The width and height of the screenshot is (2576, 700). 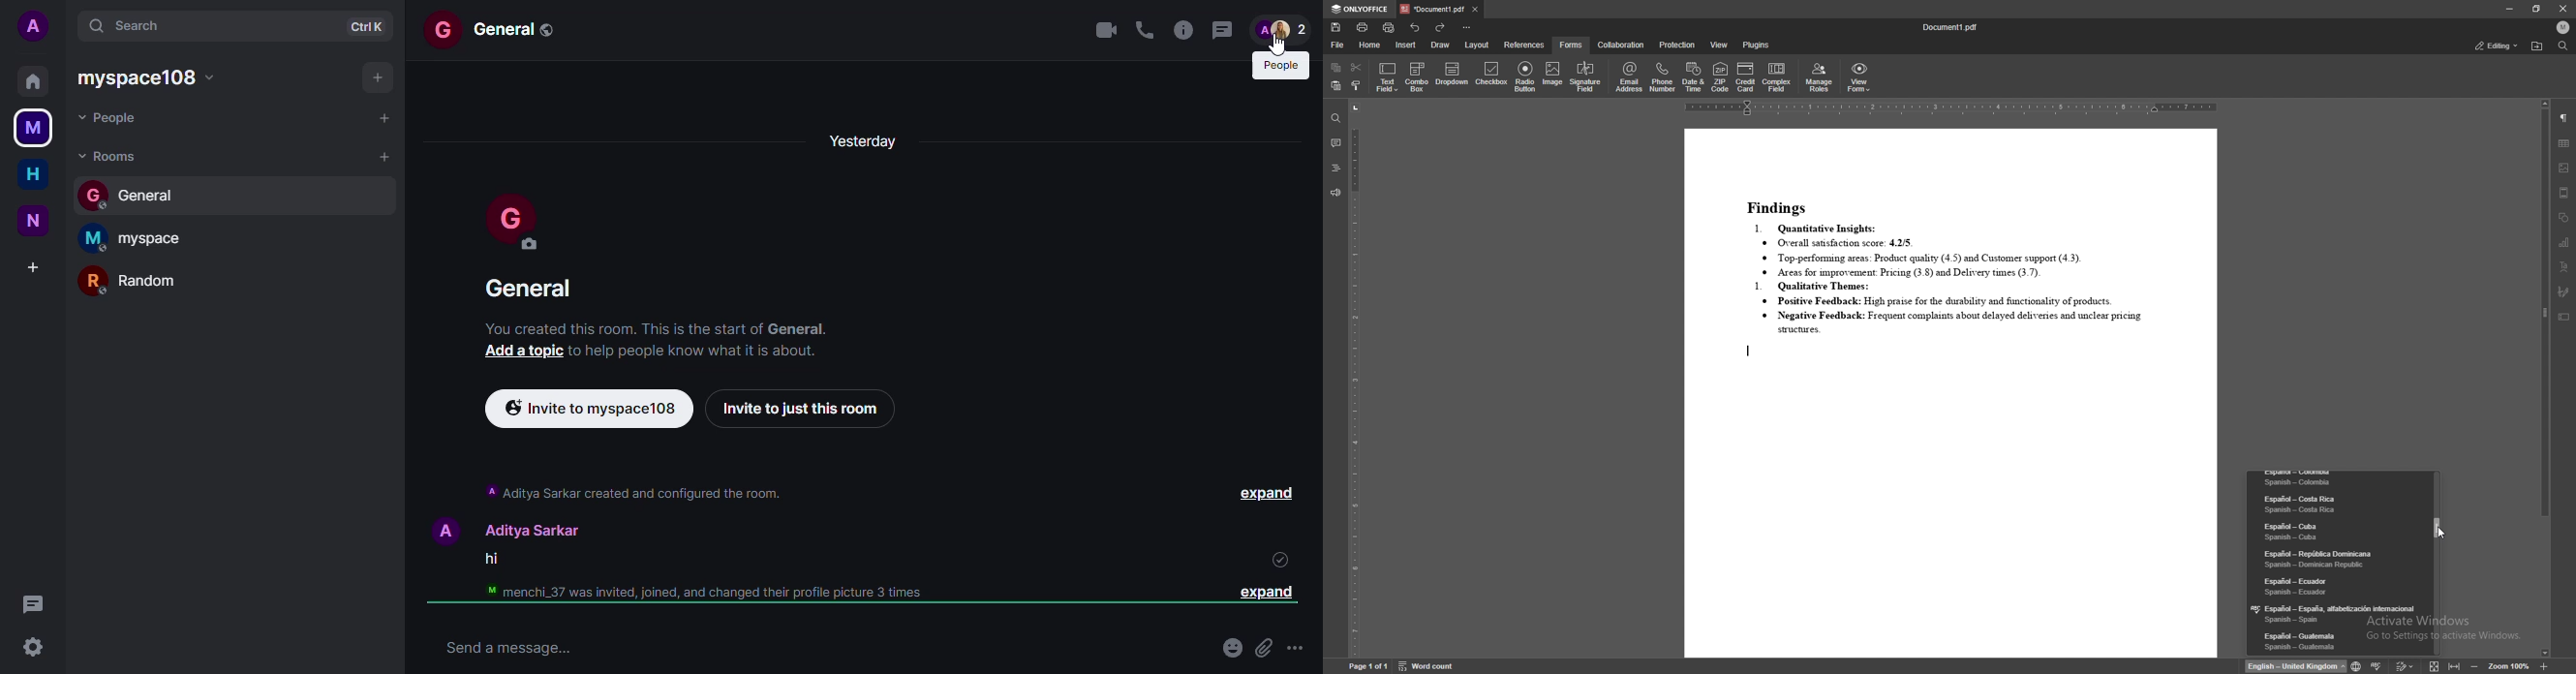 What do you see at coordinates (1952, 29) in the screenshot?
I see `file name` at bounding box center [1952, 29].